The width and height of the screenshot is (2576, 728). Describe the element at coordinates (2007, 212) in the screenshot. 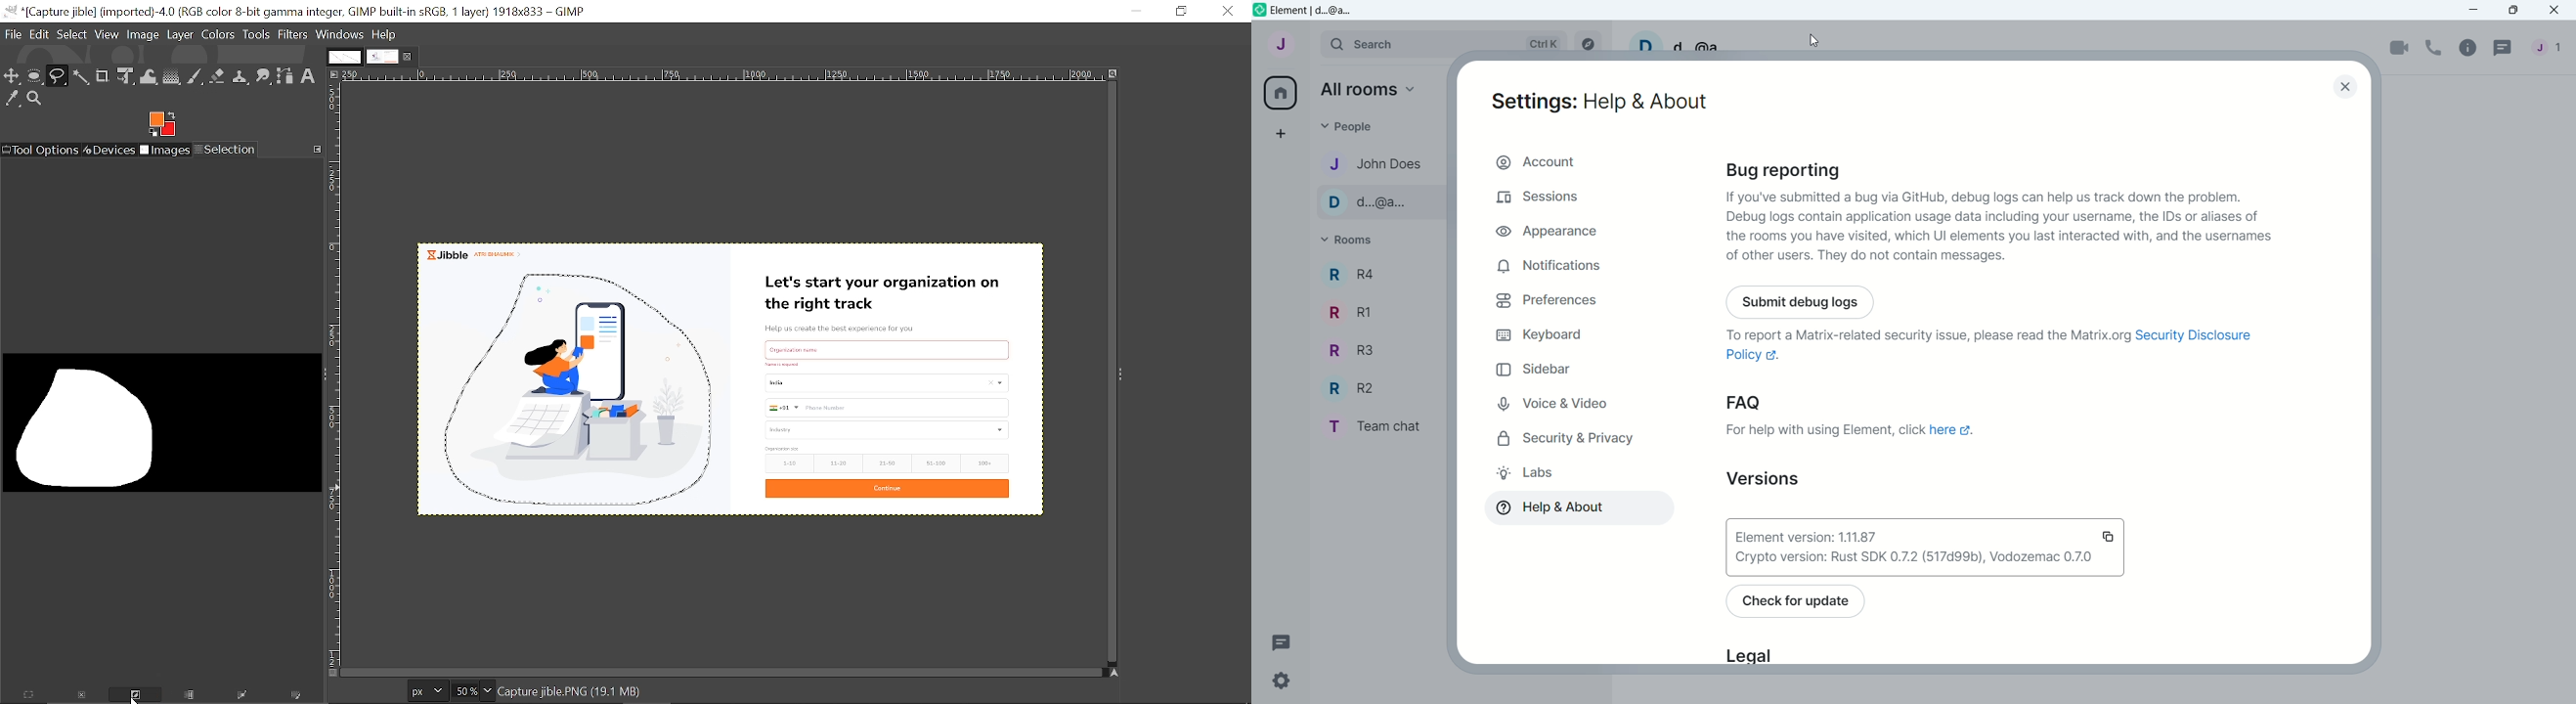

I see `Bug reporting

If you've submitted a bug via GitHub, debug logs can help us track down the problem.
Debug logs contain application usage data including your username, the IDs or aliases of
the rooms you have visited, which Ul elements you last interacted with, and the usernames
of other users. They do not contain messages.` at that location.